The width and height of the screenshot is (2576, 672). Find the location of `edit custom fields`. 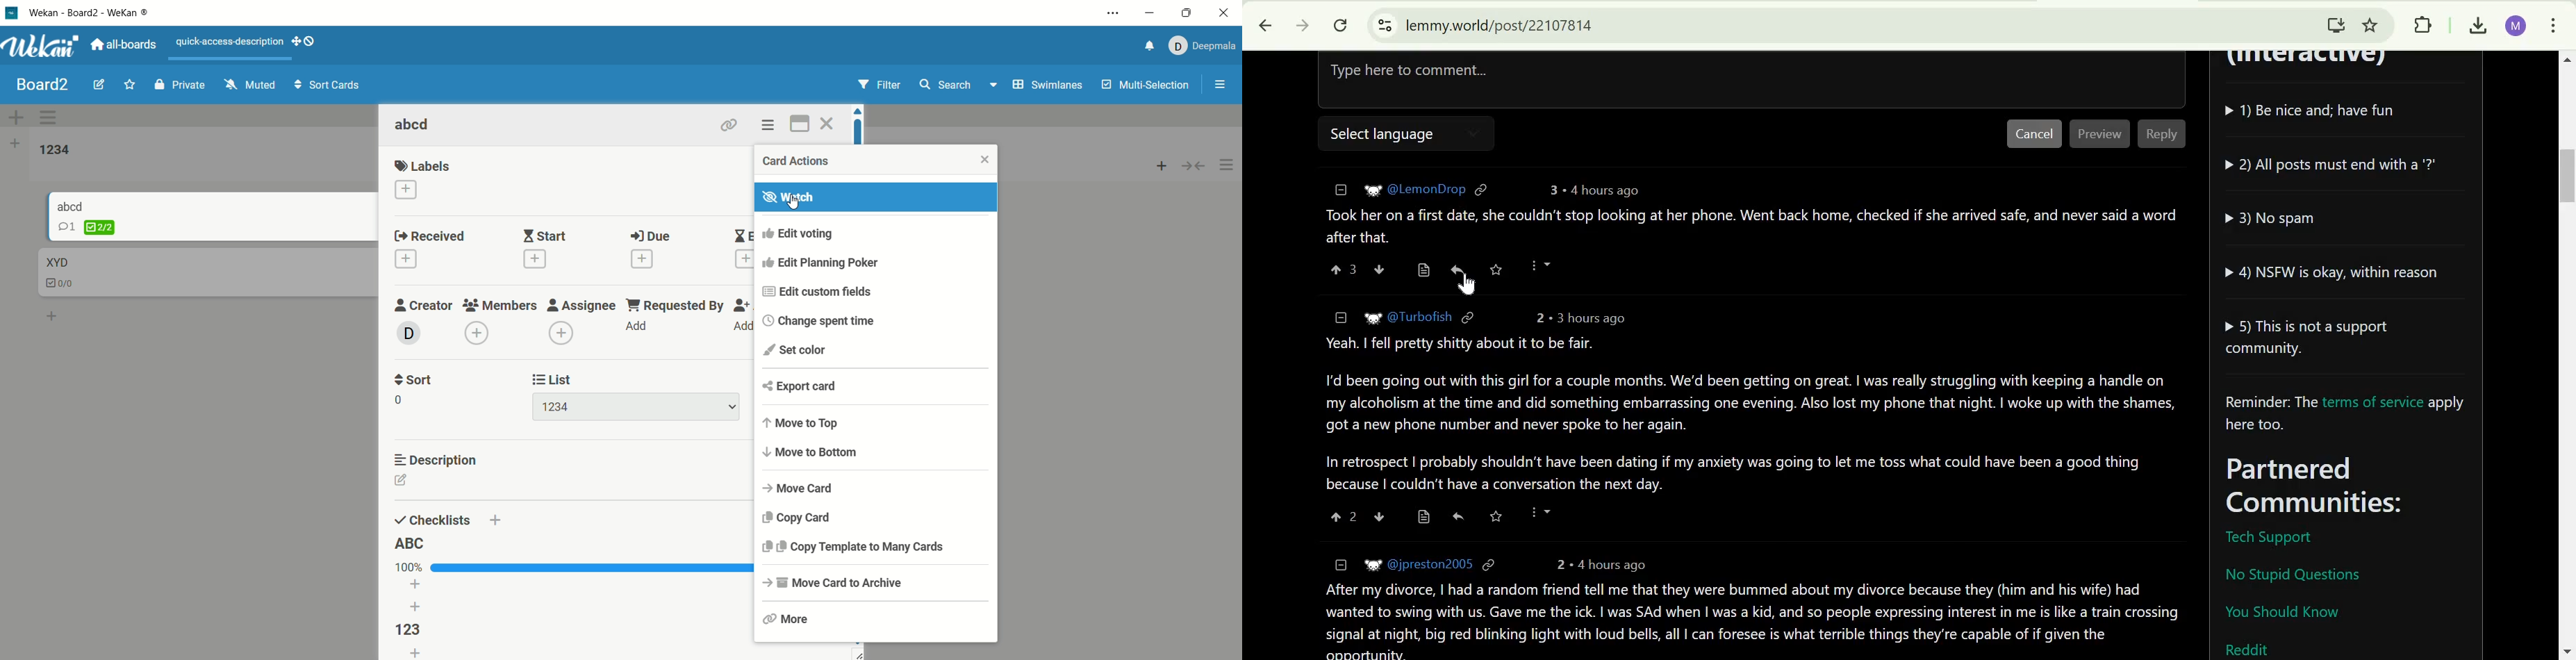

edit custom fields is located at coordinates (876, 293).